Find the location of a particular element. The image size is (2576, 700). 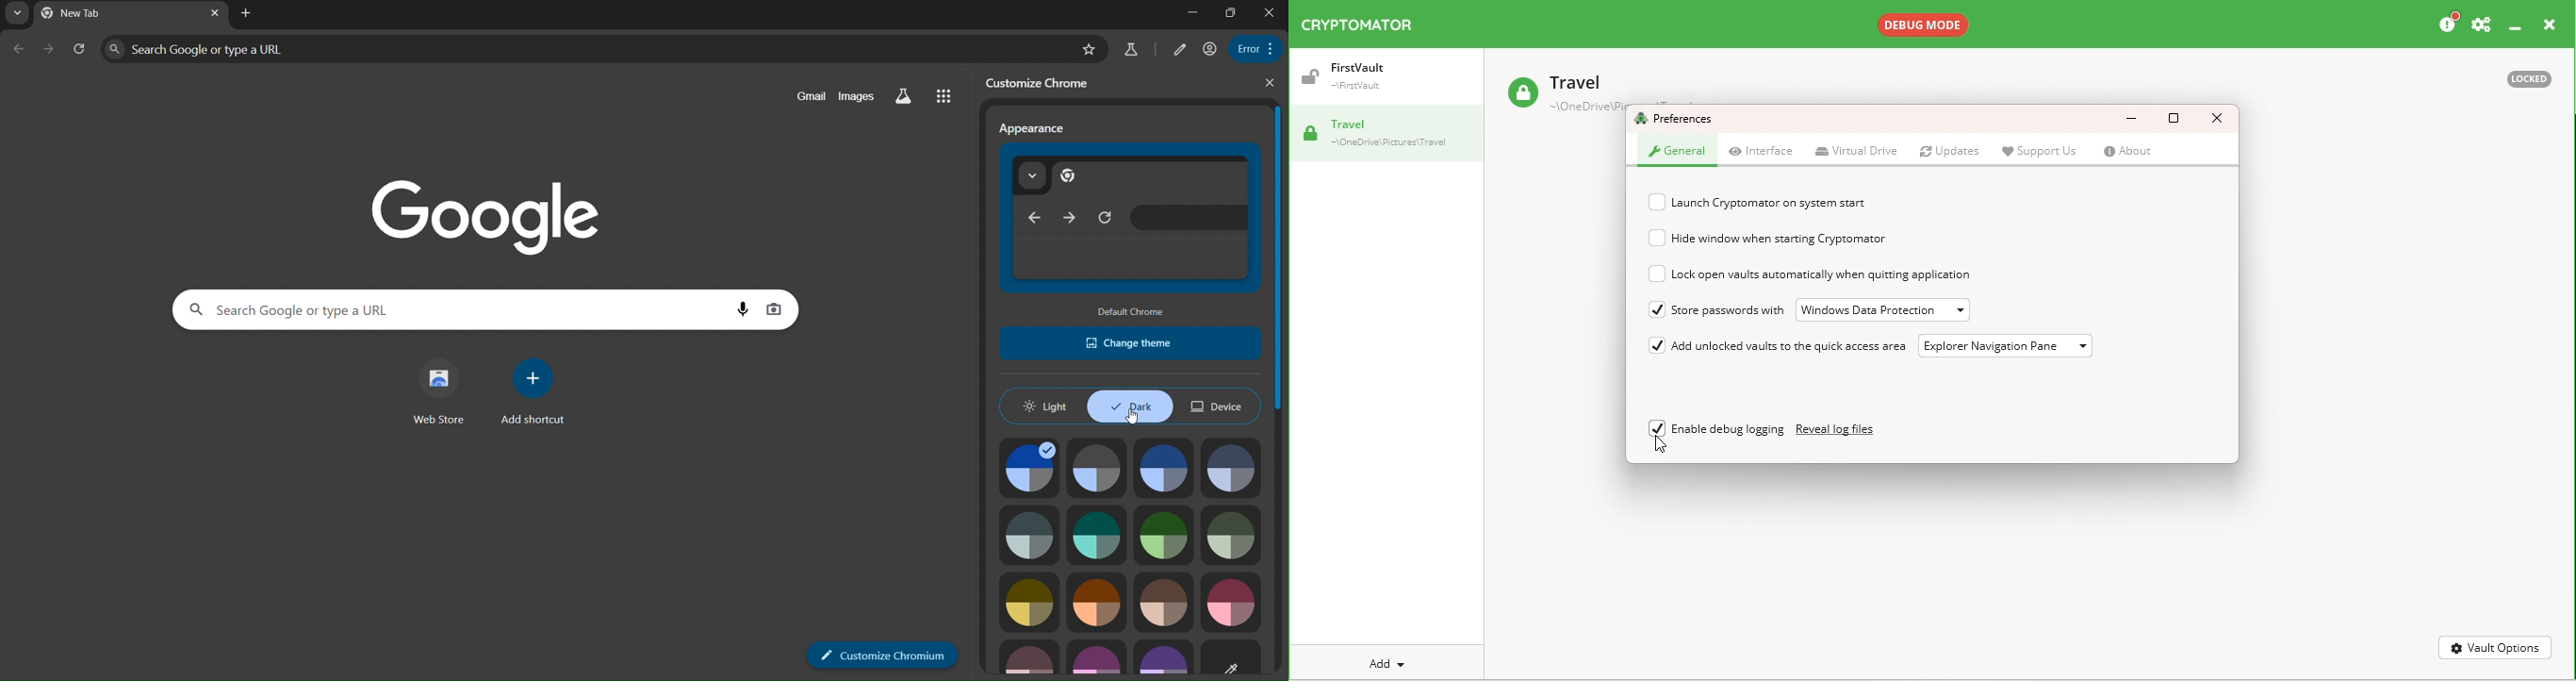

Please consider donating  is located at coordinates (2450, 23).